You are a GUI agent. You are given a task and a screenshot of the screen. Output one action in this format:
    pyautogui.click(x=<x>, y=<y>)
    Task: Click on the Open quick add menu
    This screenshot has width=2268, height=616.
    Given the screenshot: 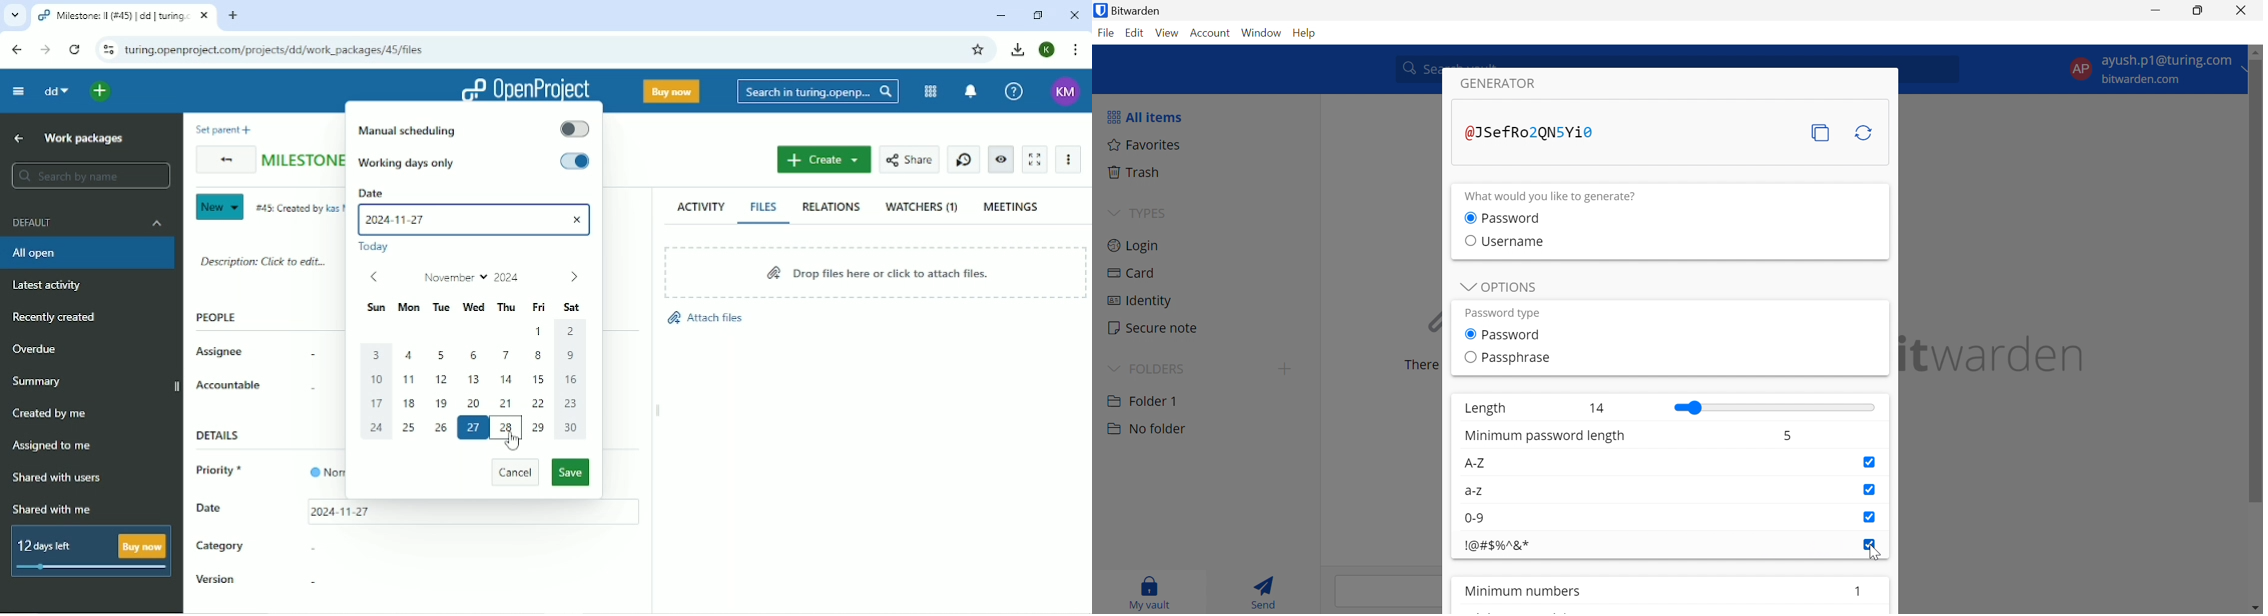 What is the action you would take?
    pyautogui.click(x=102, y=92)
    